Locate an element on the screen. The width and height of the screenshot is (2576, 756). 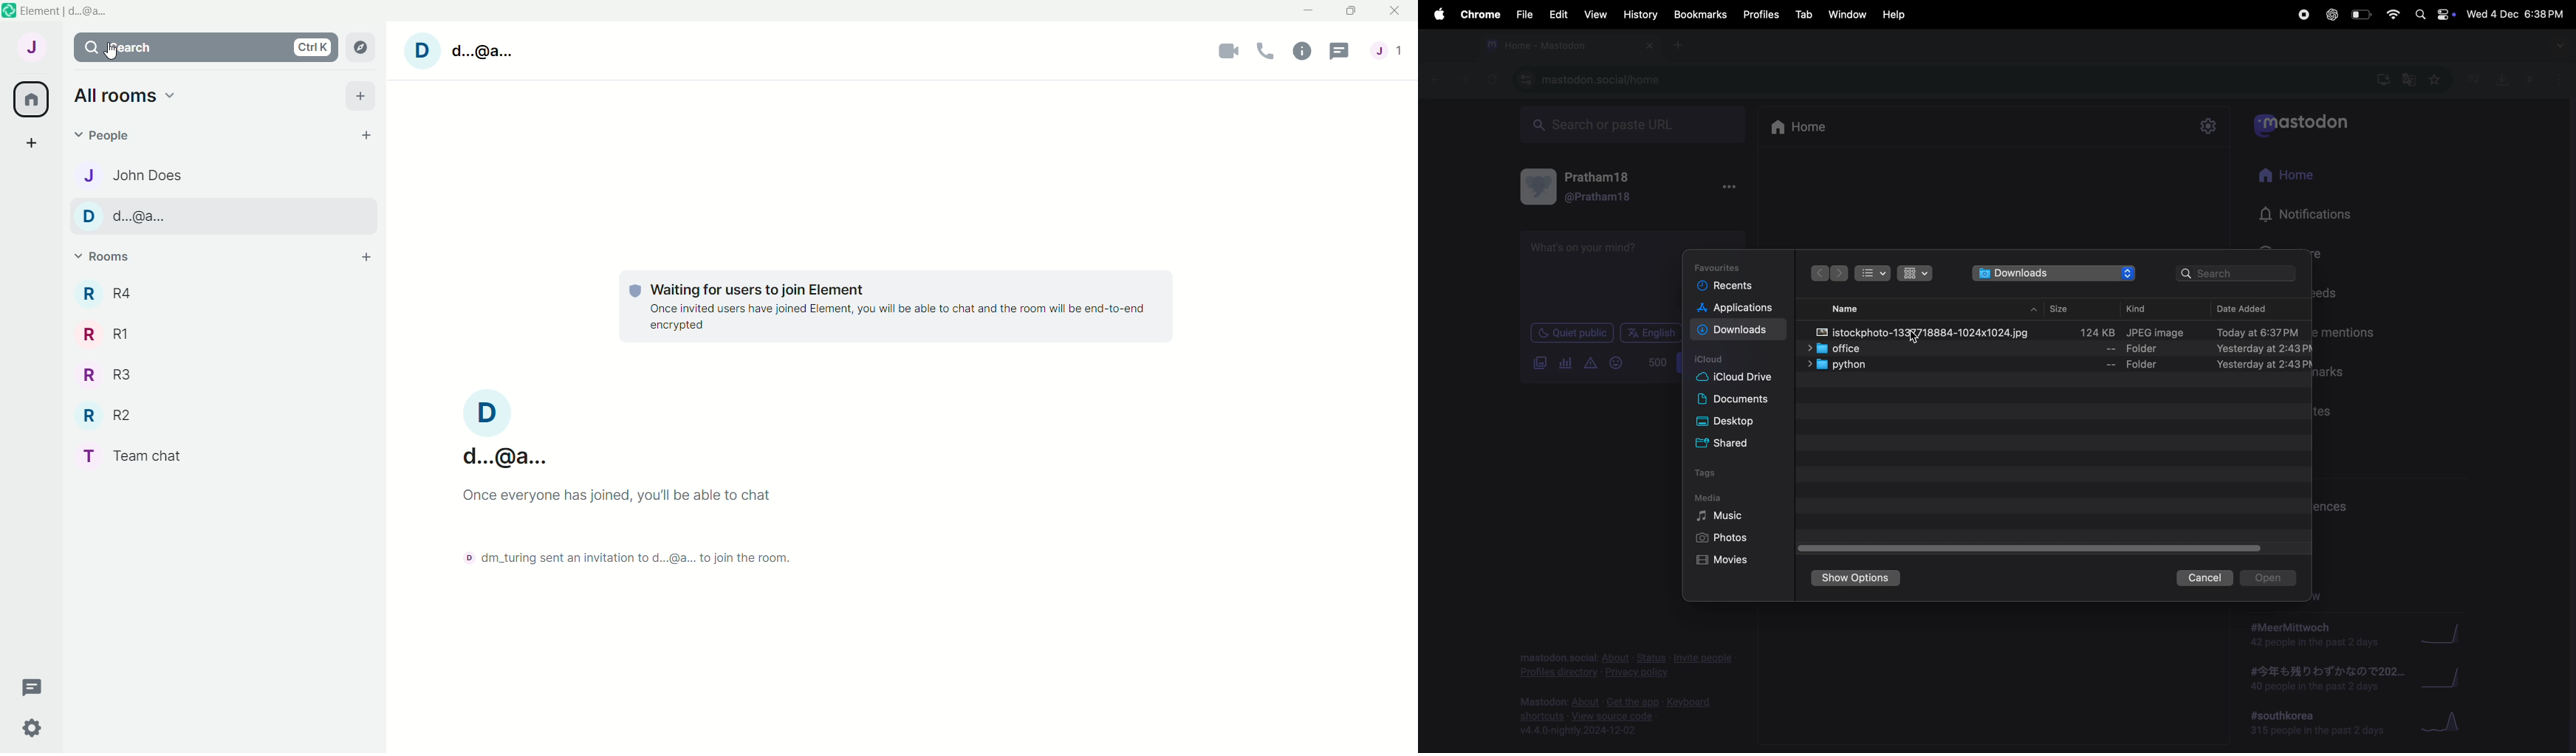
movies is located at coordinates (1725, 562).